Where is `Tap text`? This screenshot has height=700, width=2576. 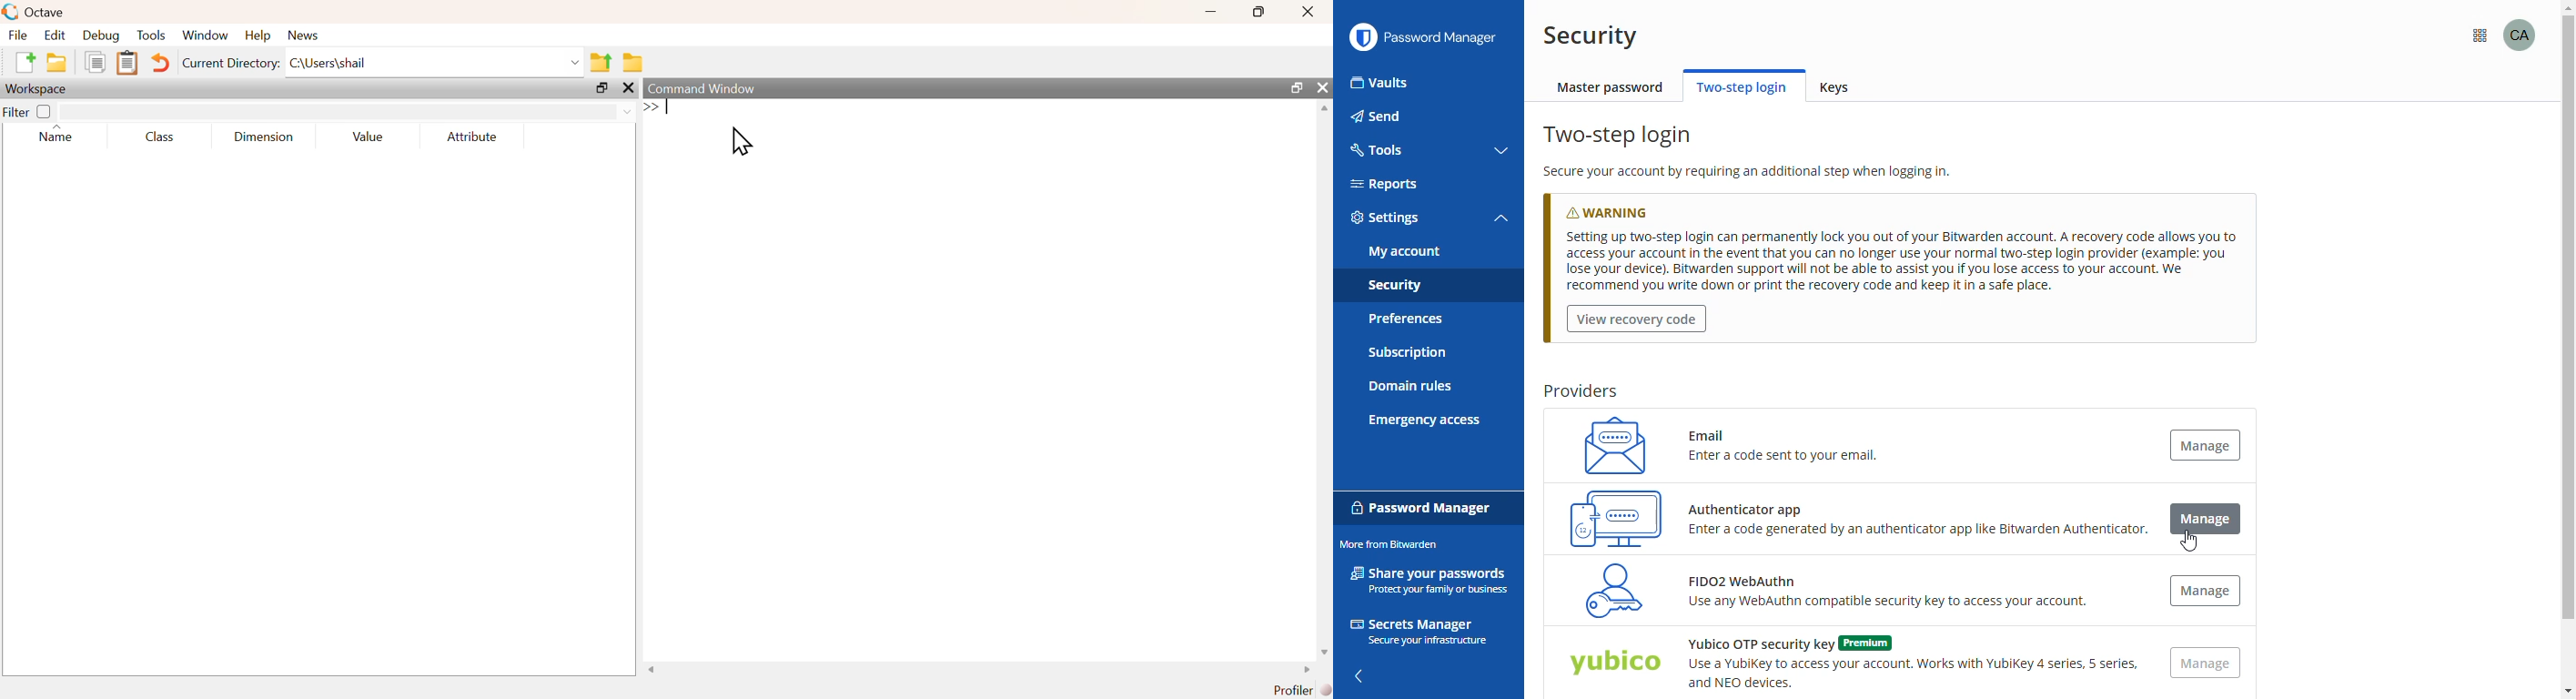 Tap text is located at coordinates (670, 108).